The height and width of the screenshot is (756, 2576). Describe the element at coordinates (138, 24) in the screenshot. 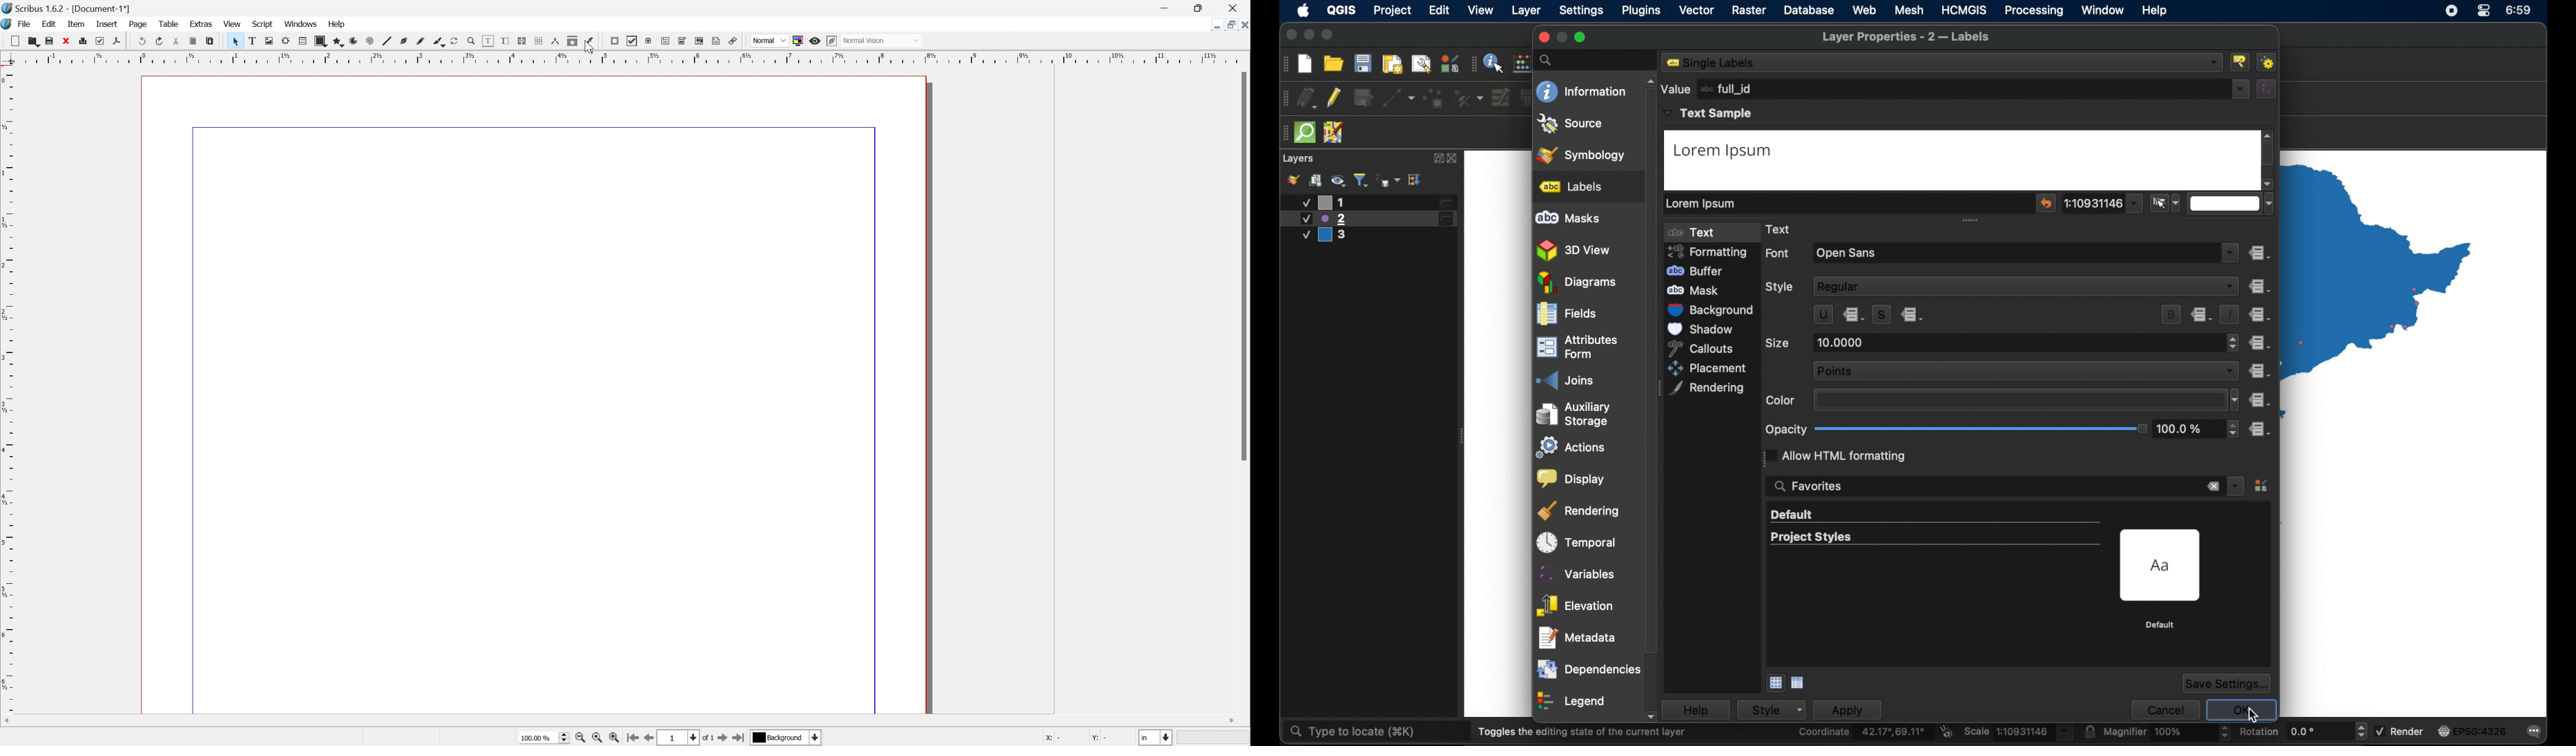

I see `page` at that location.